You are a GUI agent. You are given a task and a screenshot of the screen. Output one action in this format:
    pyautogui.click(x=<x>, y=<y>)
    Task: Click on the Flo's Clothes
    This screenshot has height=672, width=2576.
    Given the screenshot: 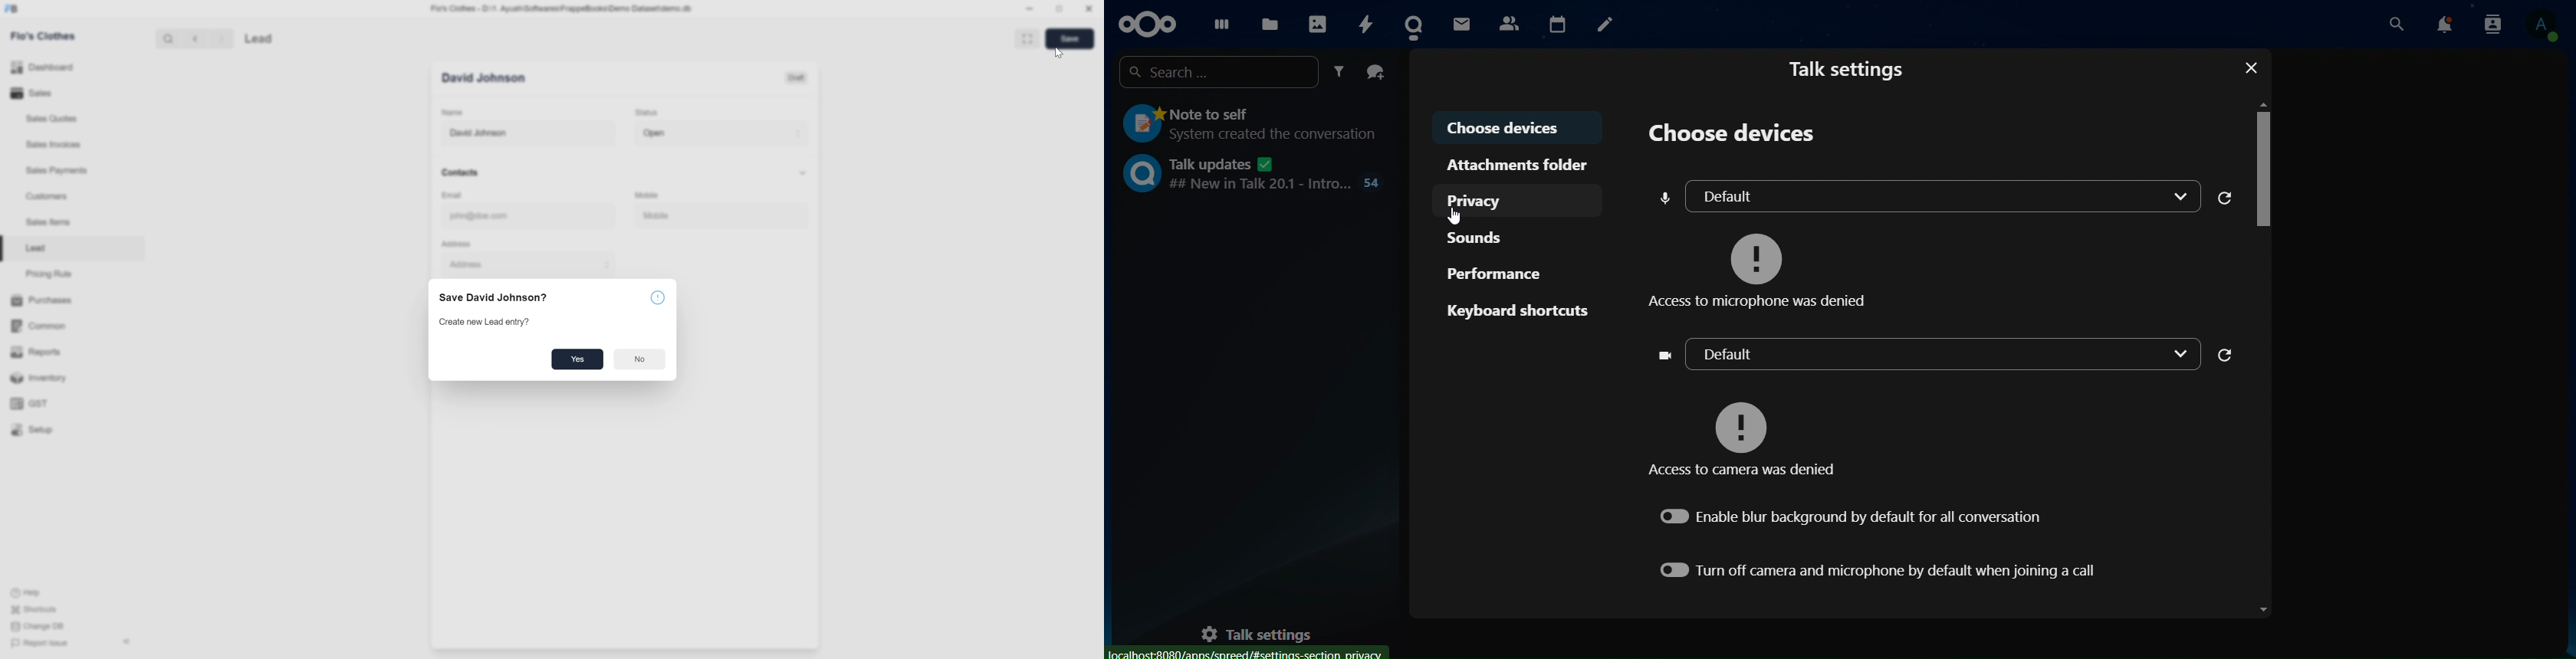 What is the action you would take?
    pyautogui.click(x=47, y=36)
    